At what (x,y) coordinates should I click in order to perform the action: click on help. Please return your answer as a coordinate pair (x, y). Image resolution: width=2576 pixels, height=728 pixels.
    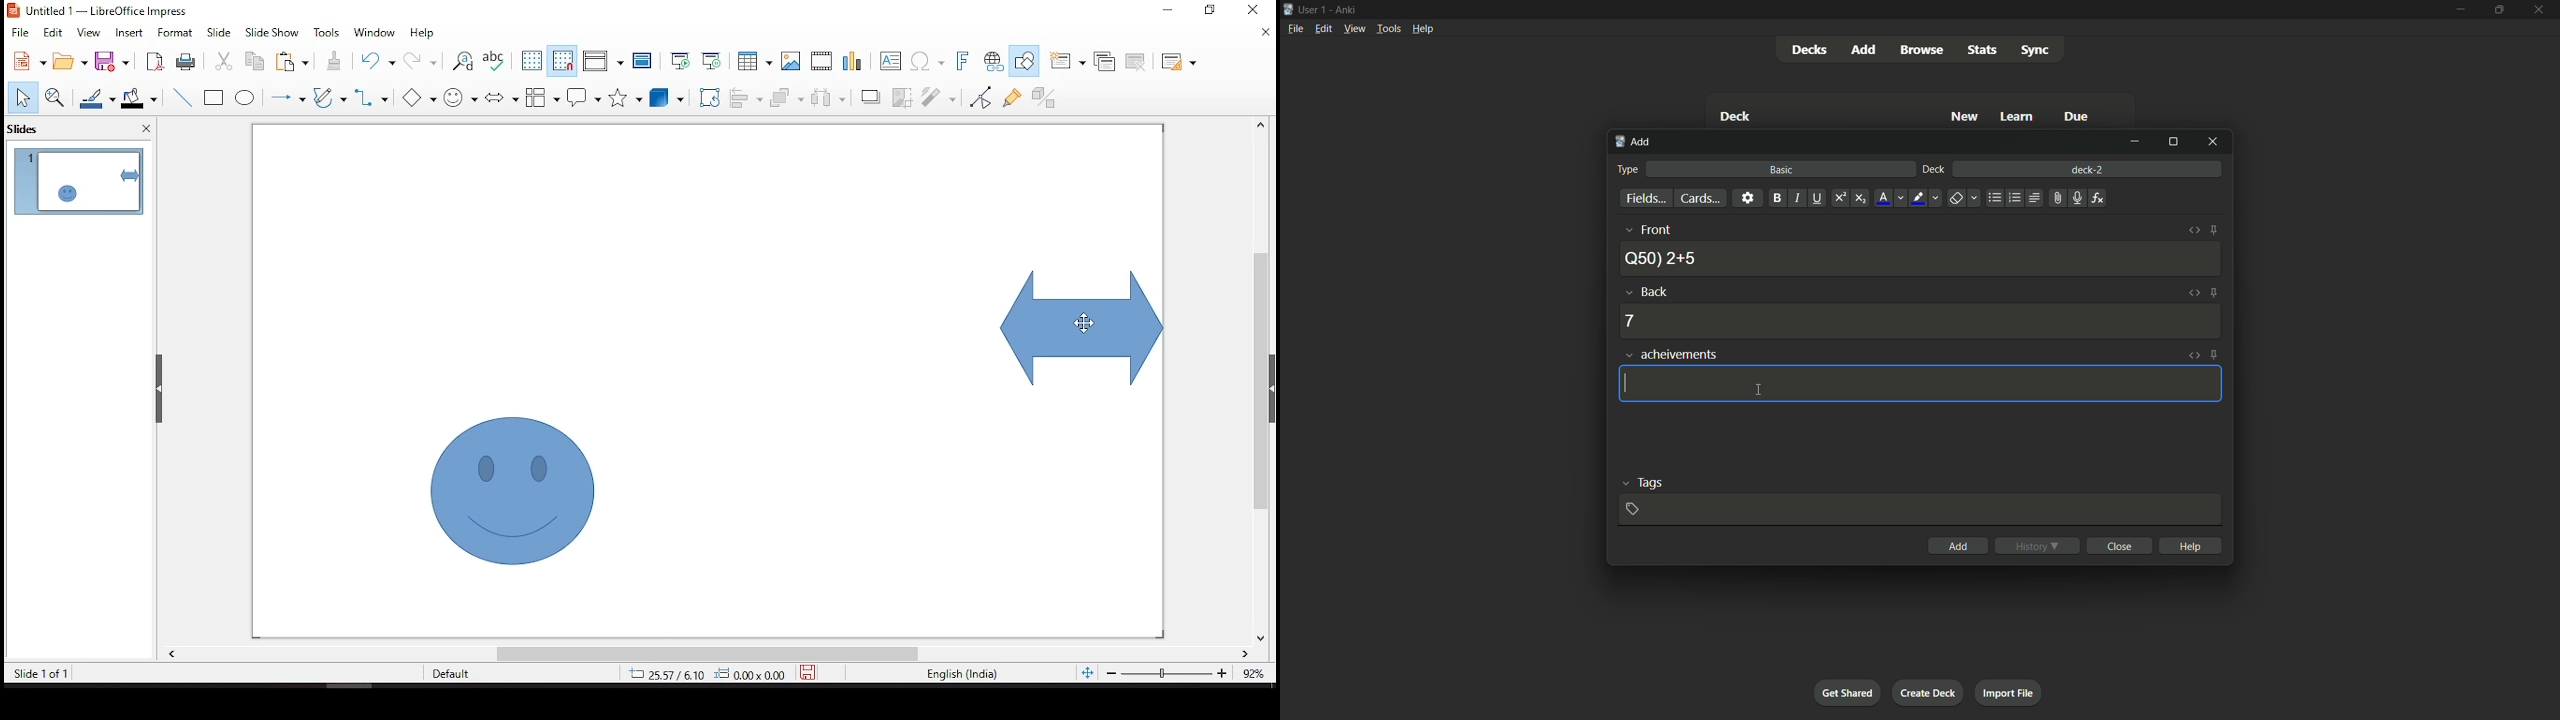
    Looking at the image, I should click on (423, 34).